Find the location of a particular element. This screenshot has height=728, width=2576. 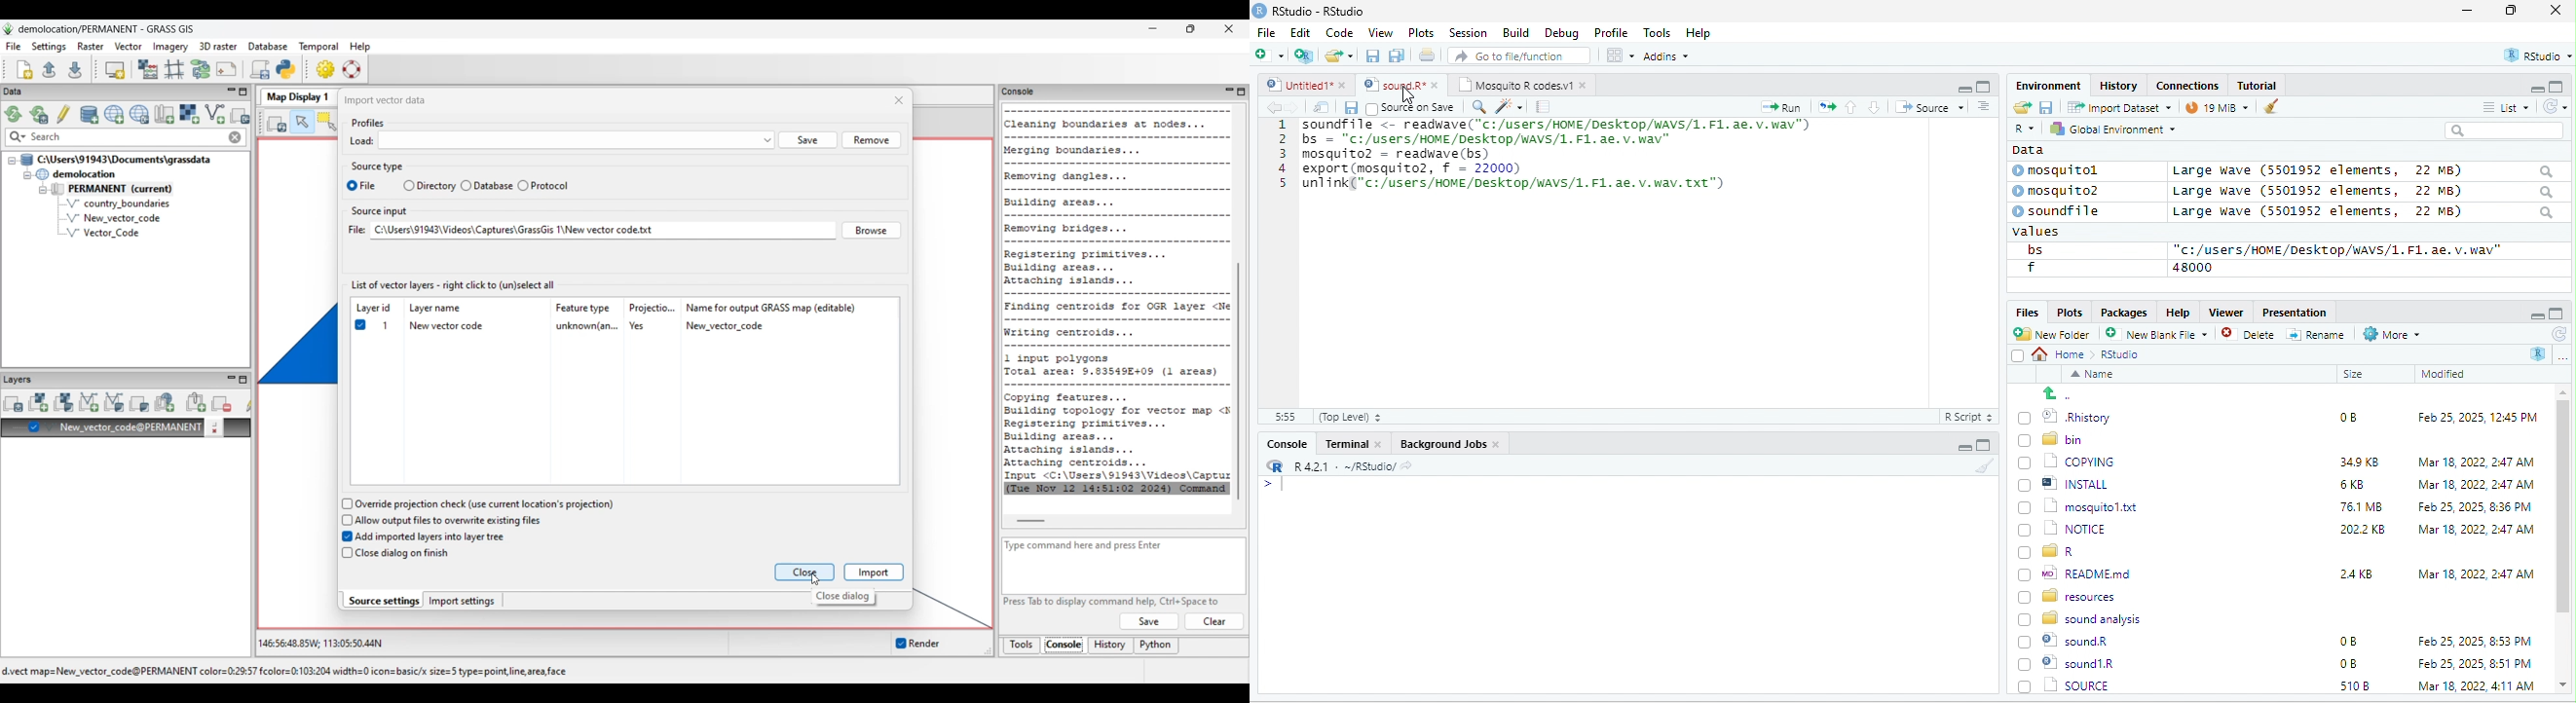

Session is located at coordinates (1469, 31).